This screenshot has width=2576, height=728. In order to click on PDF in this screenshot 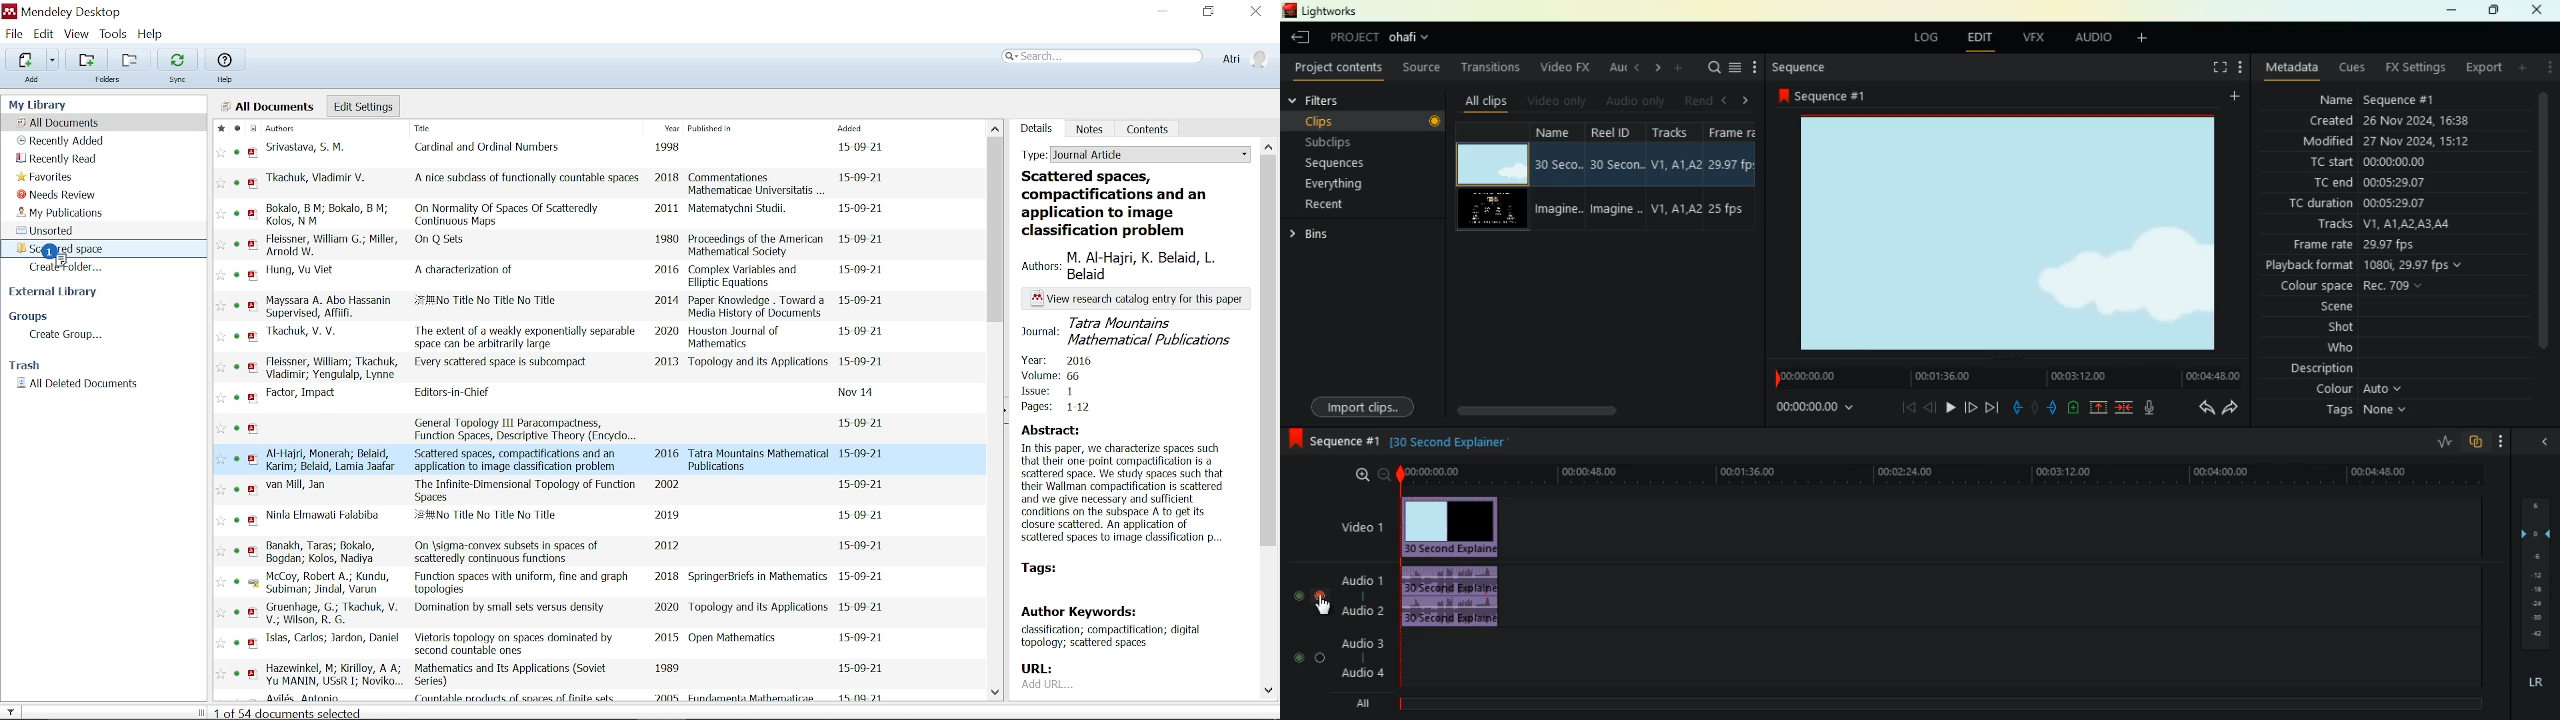, I will do `click(253, 417)`.